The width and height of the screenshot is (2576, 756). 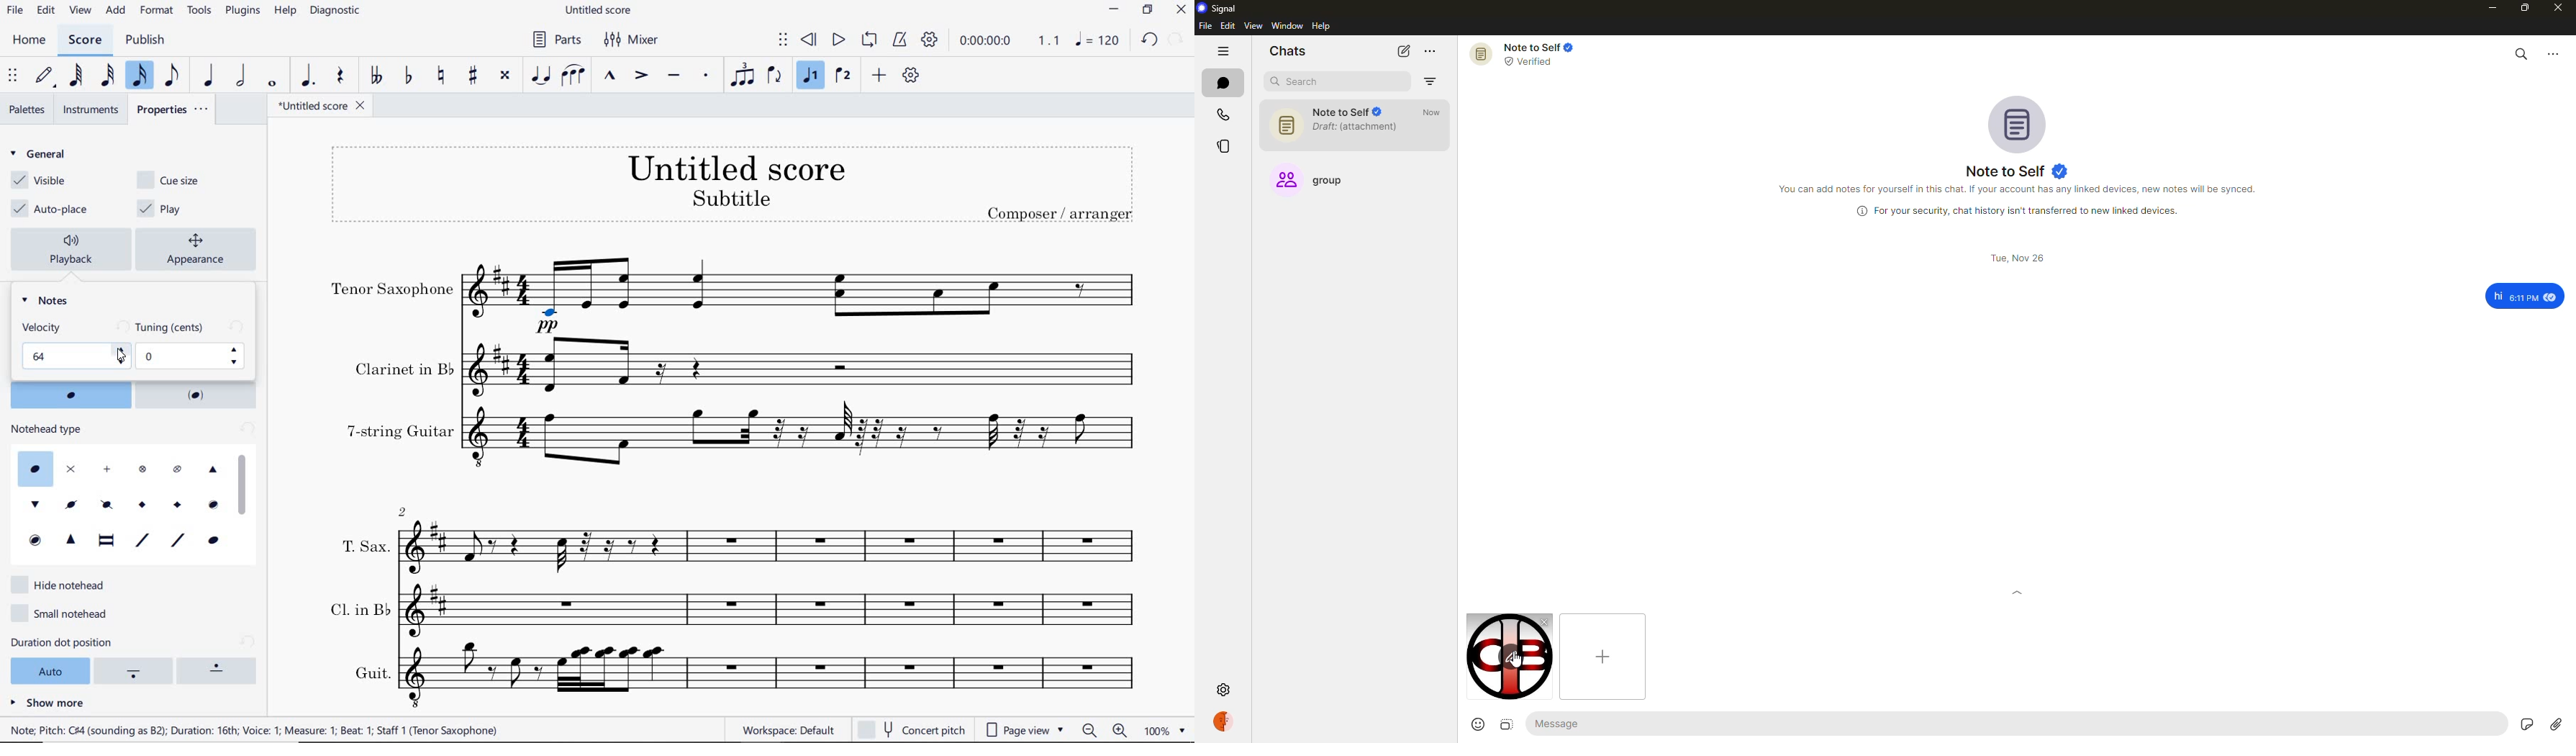 What do you see at coordinates (674, 76) in the screenshot?
I see `TENUTO` at bounding box center [674, 76].